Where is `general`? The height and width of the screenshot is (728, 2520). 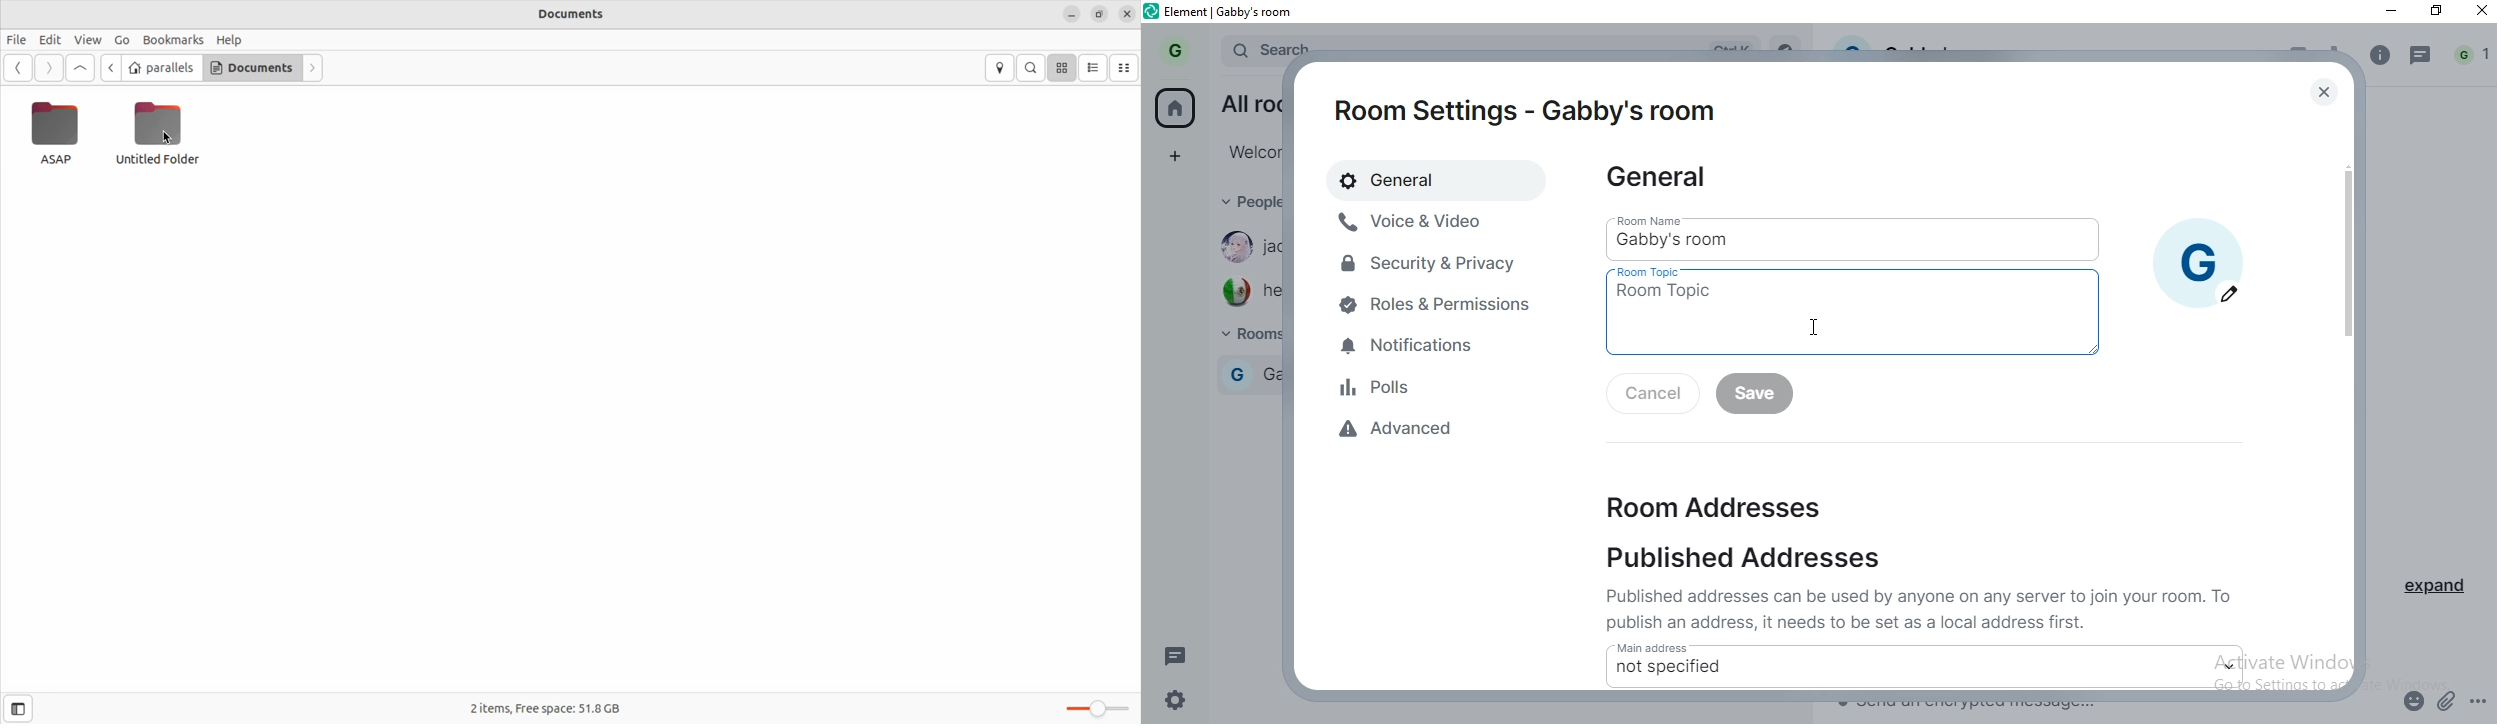 general is located at coordinates (1418, 179).